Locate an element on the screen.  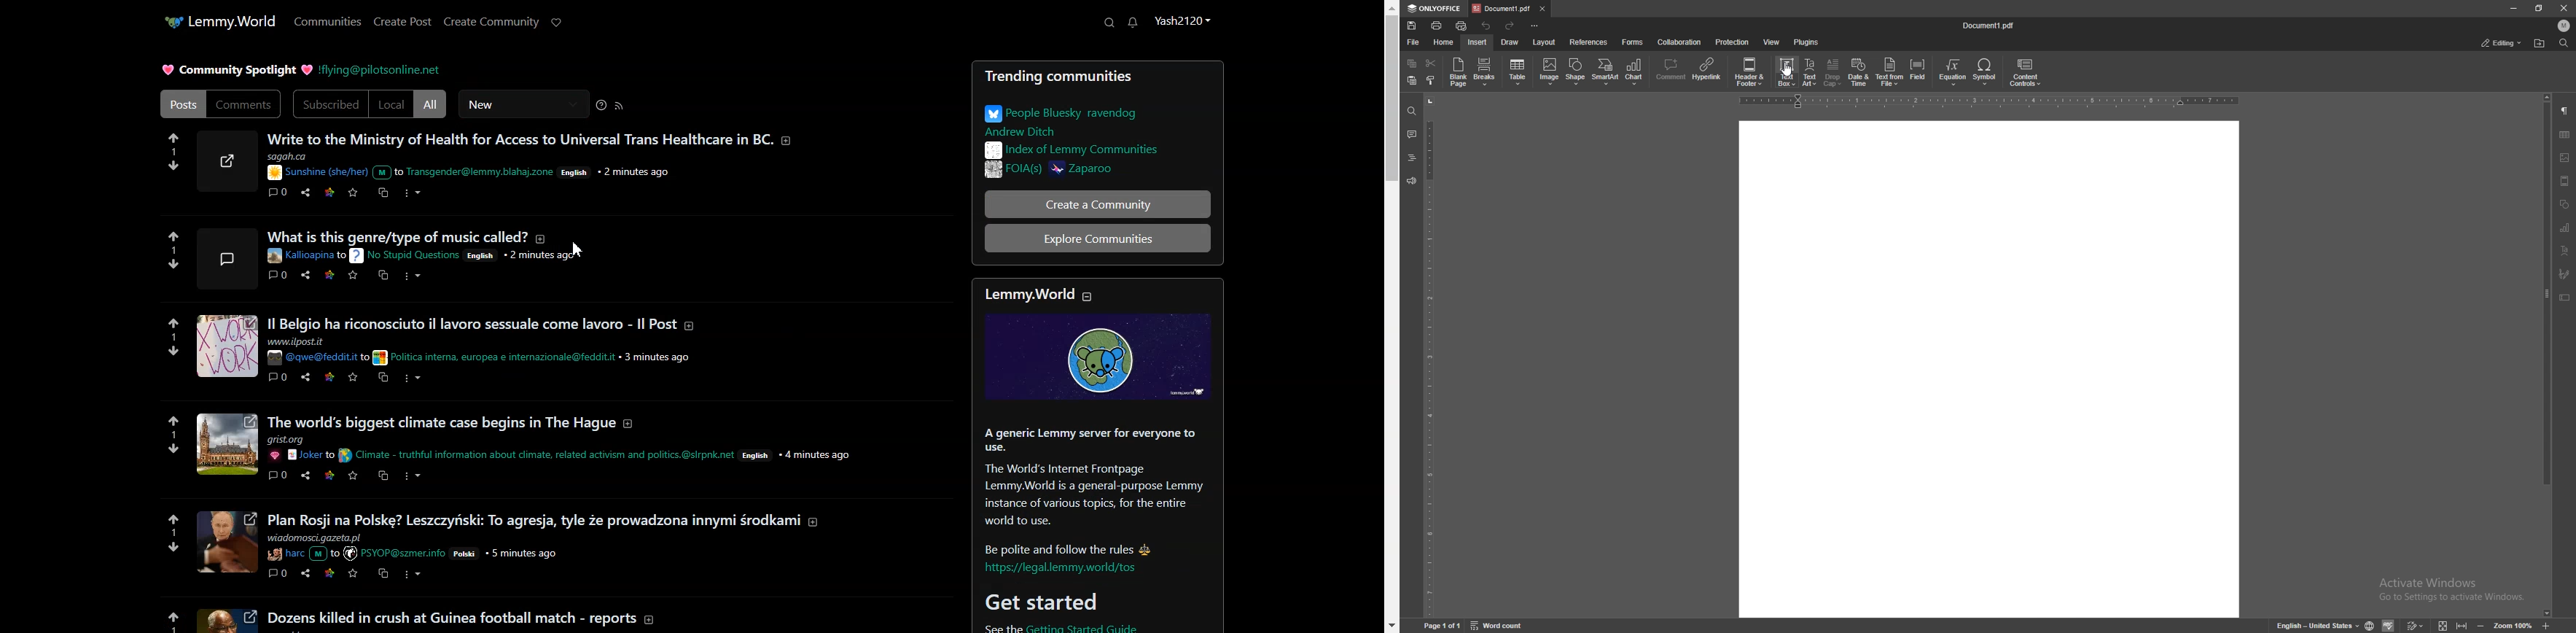
More is located at coordinates (412, 193).